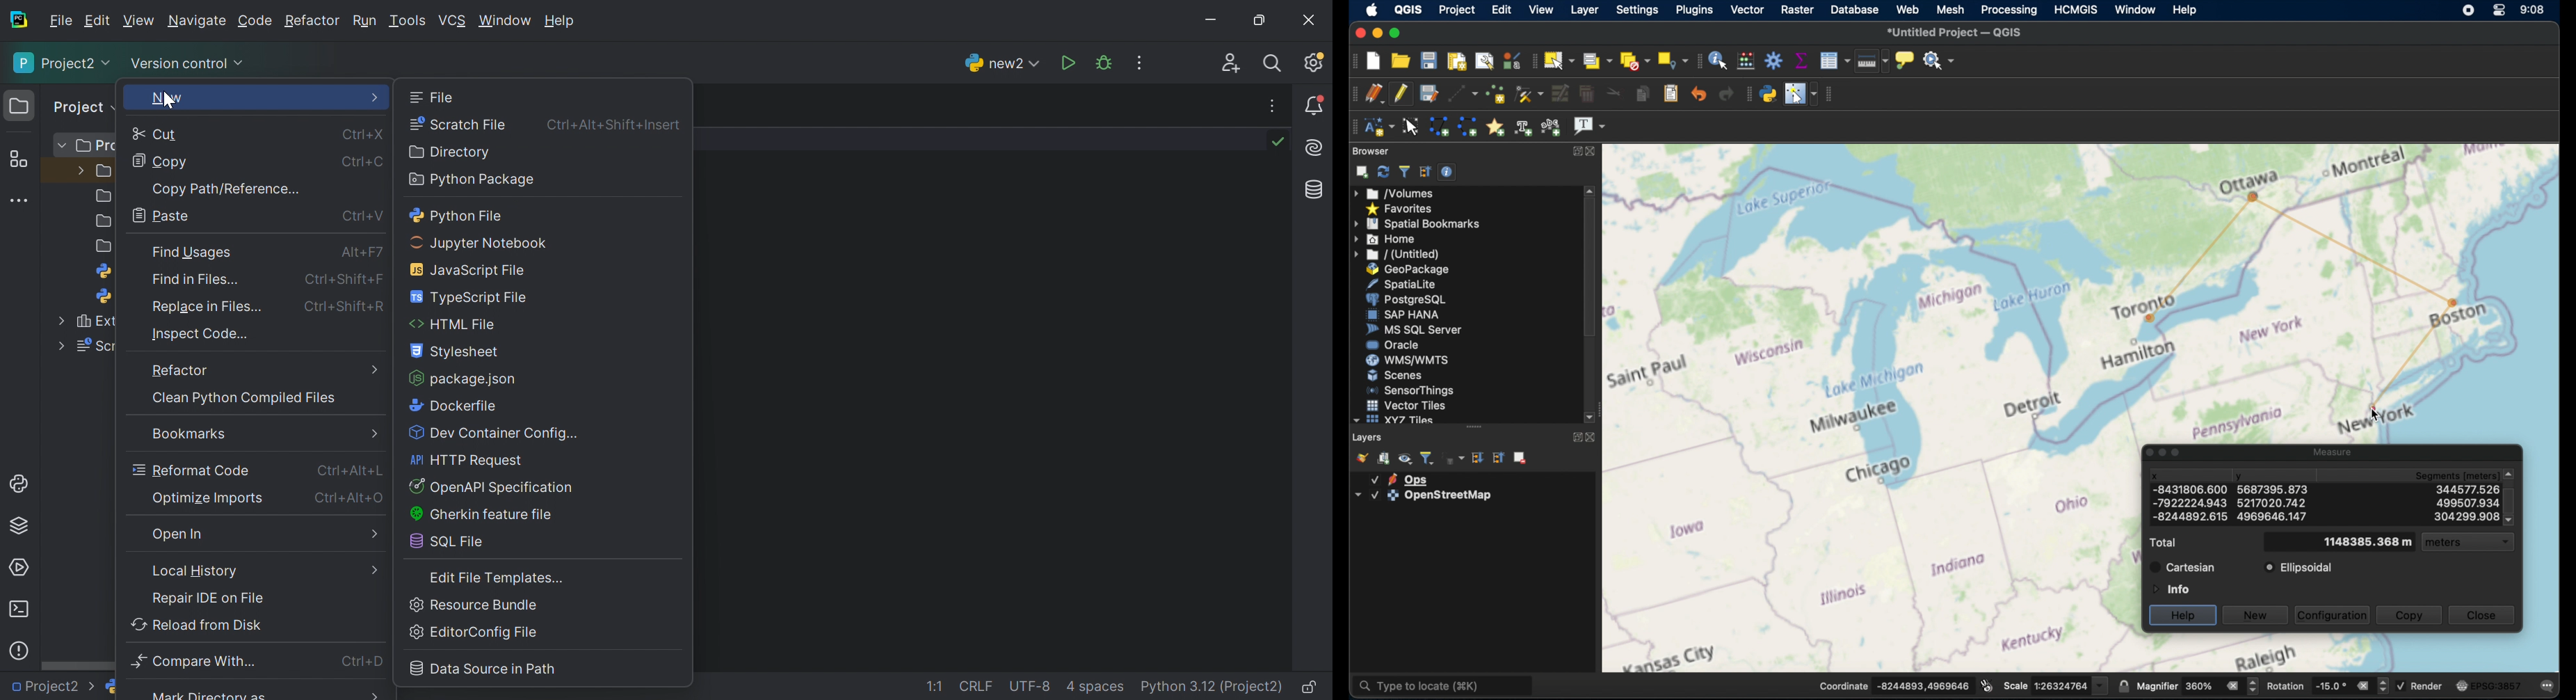 This screenshot has width=2576, height=700. I want to click on x, so click(2187, 489).